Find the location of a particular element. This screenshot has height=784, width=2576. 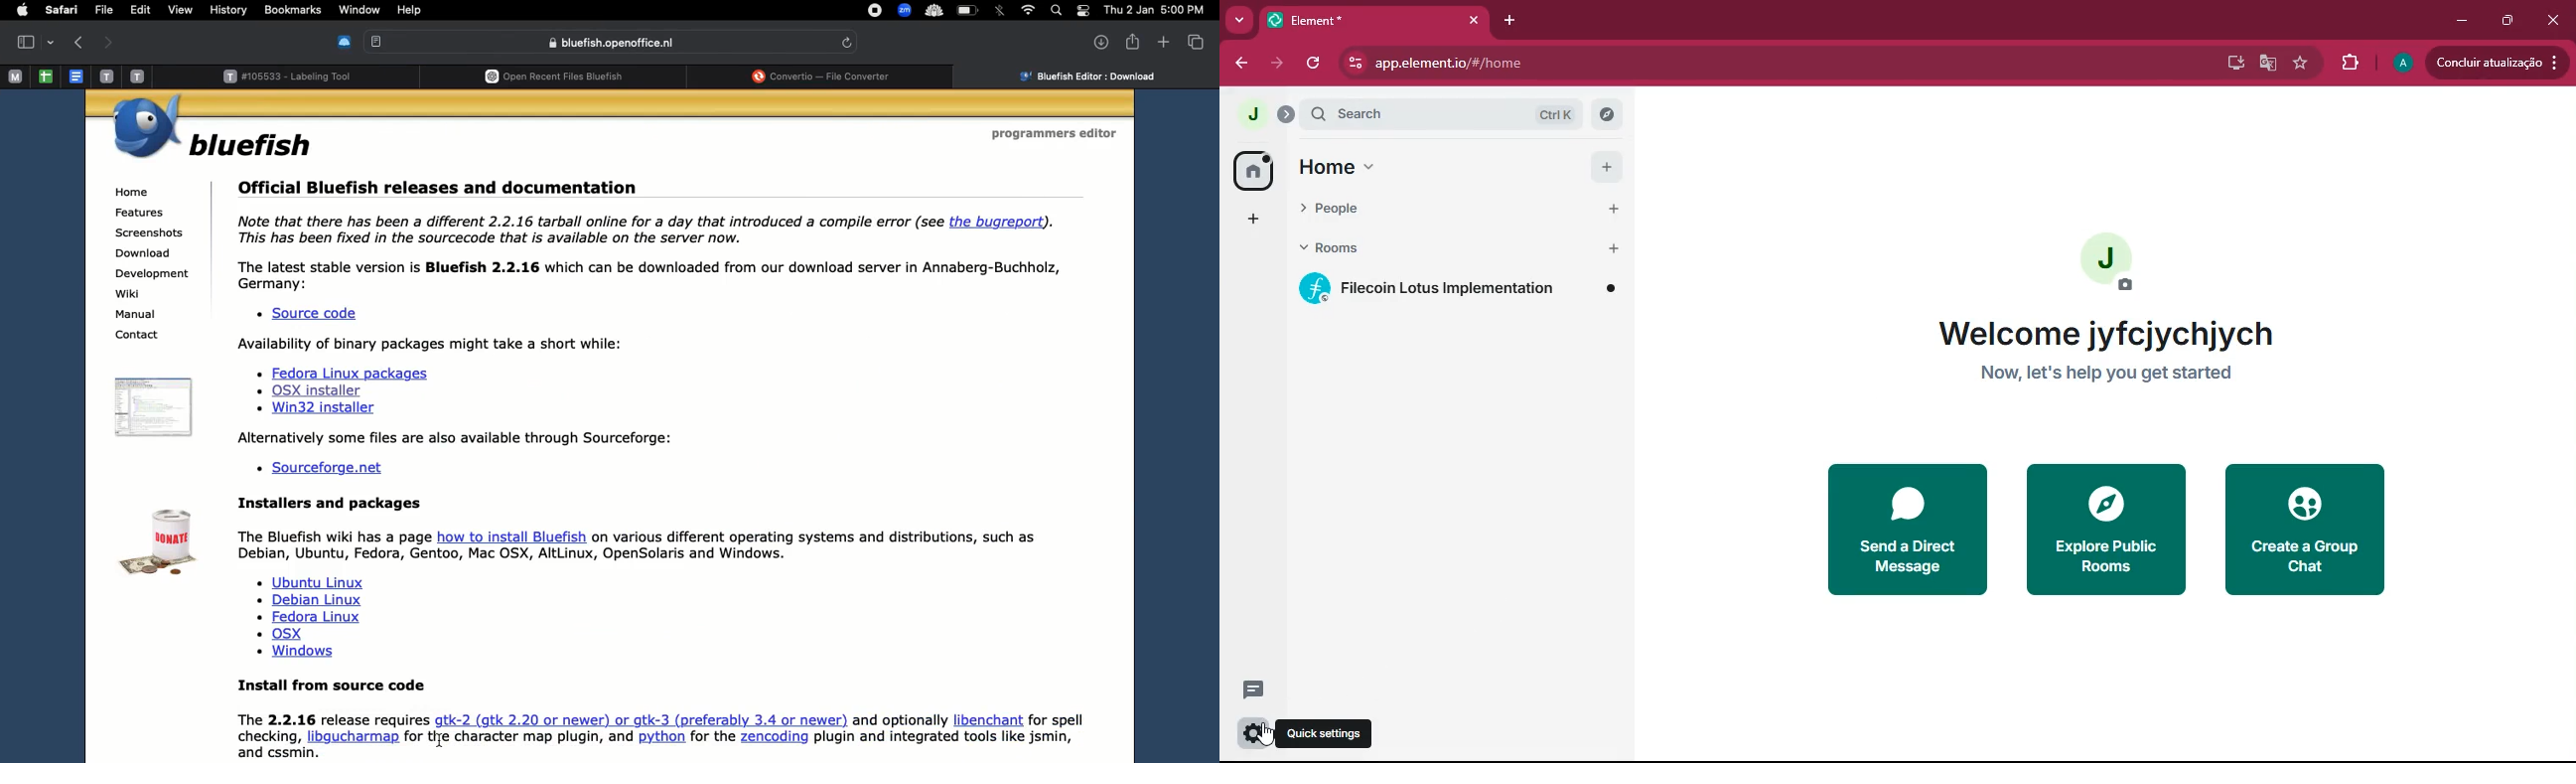

programmer edit is located at coordinates (1058, 134).